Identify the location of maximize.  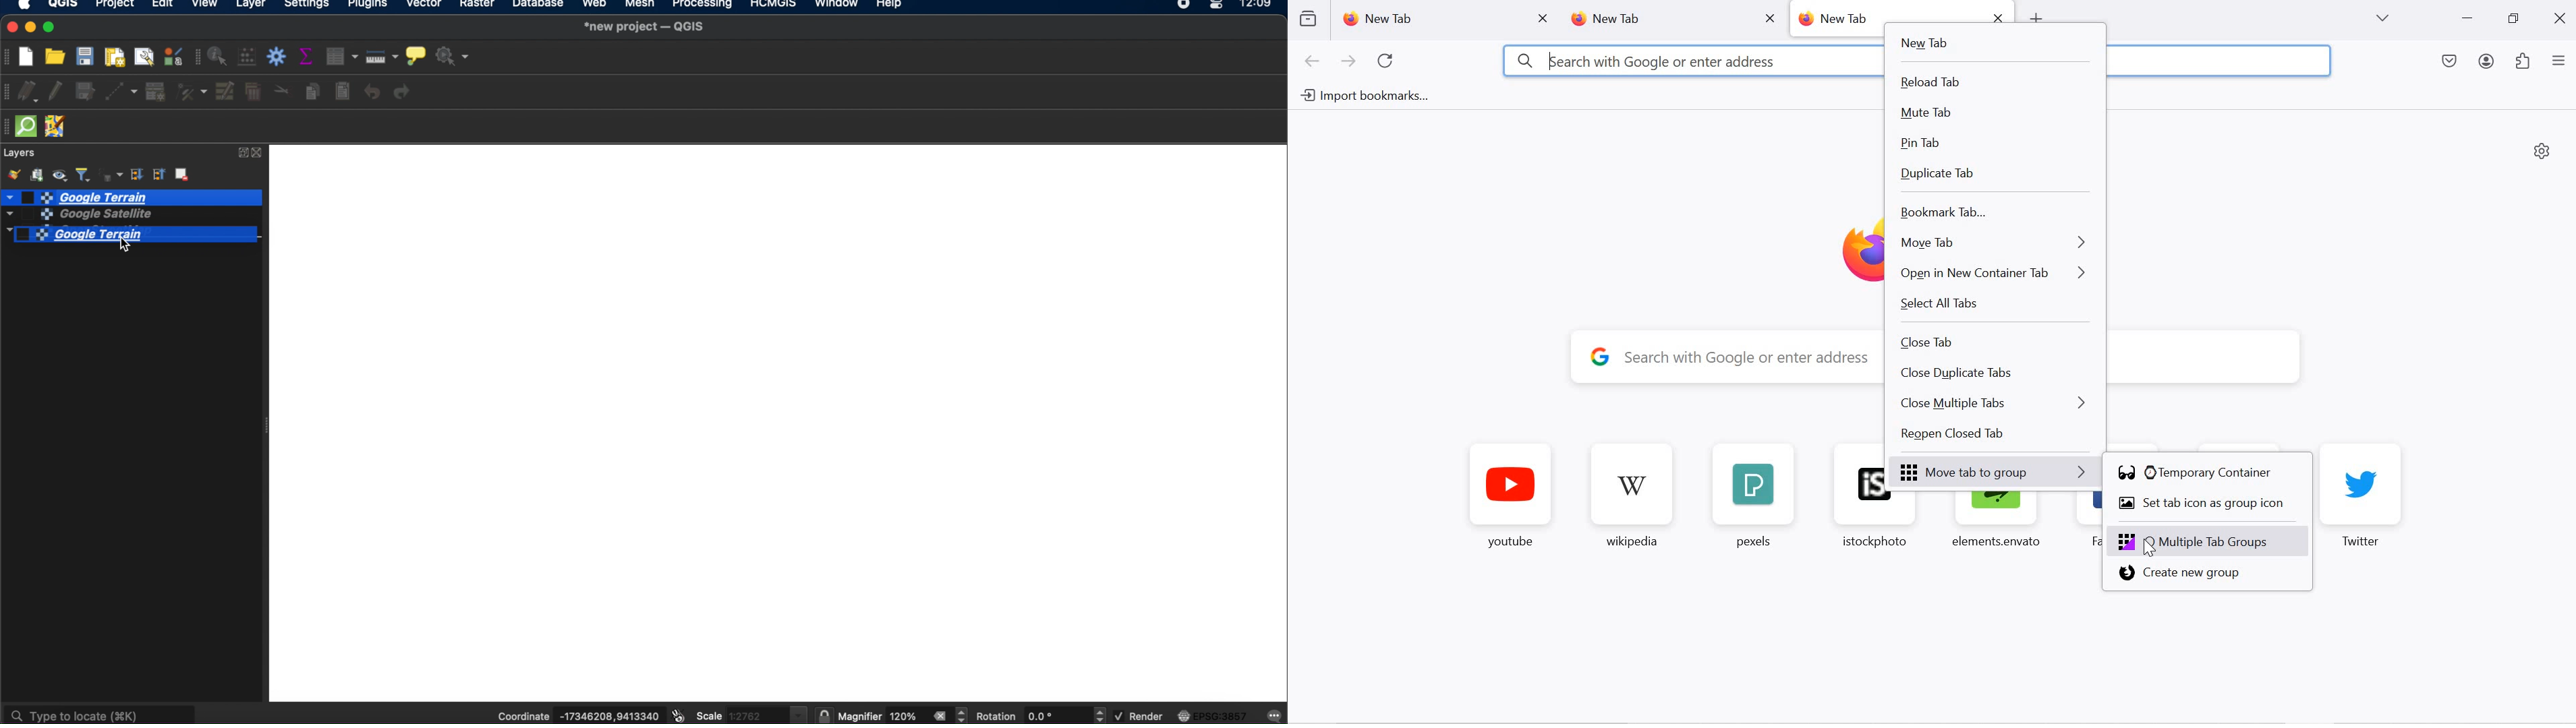
(52, 27).